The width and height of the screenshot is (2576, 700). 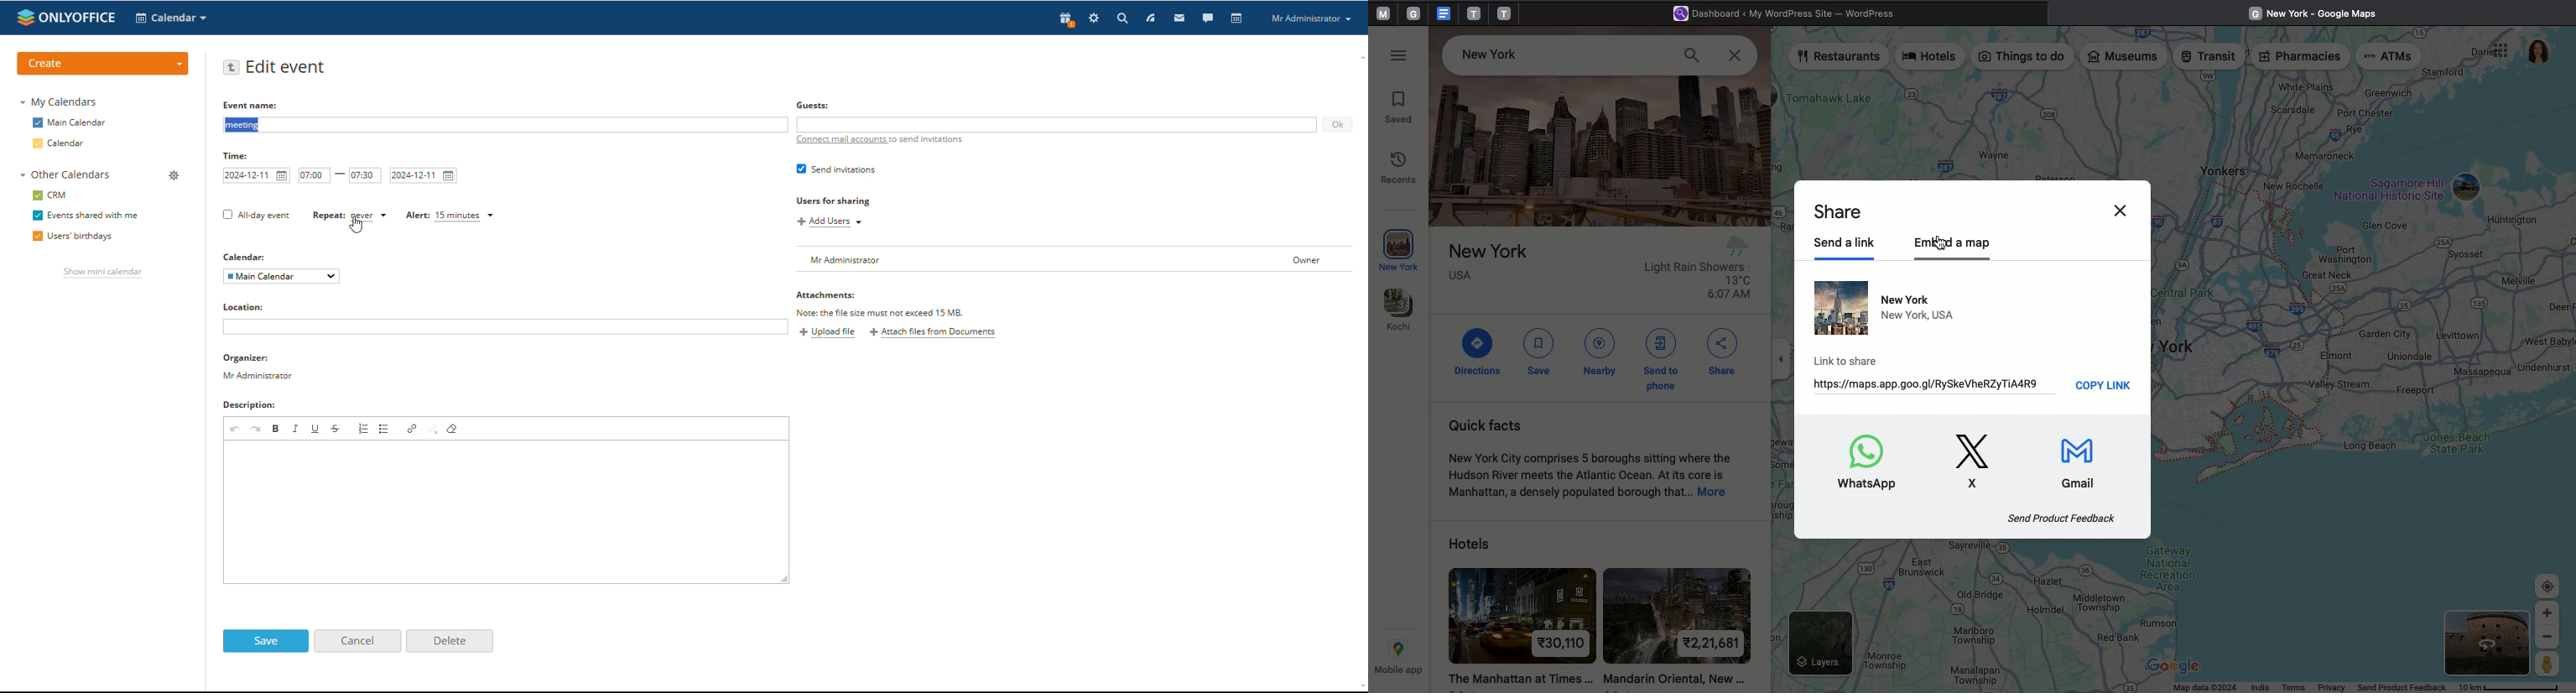 What do you see at coordinates (384, 428) in the screenshot?
I see `insert/remove bulleted list` at bounding box center [384, 428].